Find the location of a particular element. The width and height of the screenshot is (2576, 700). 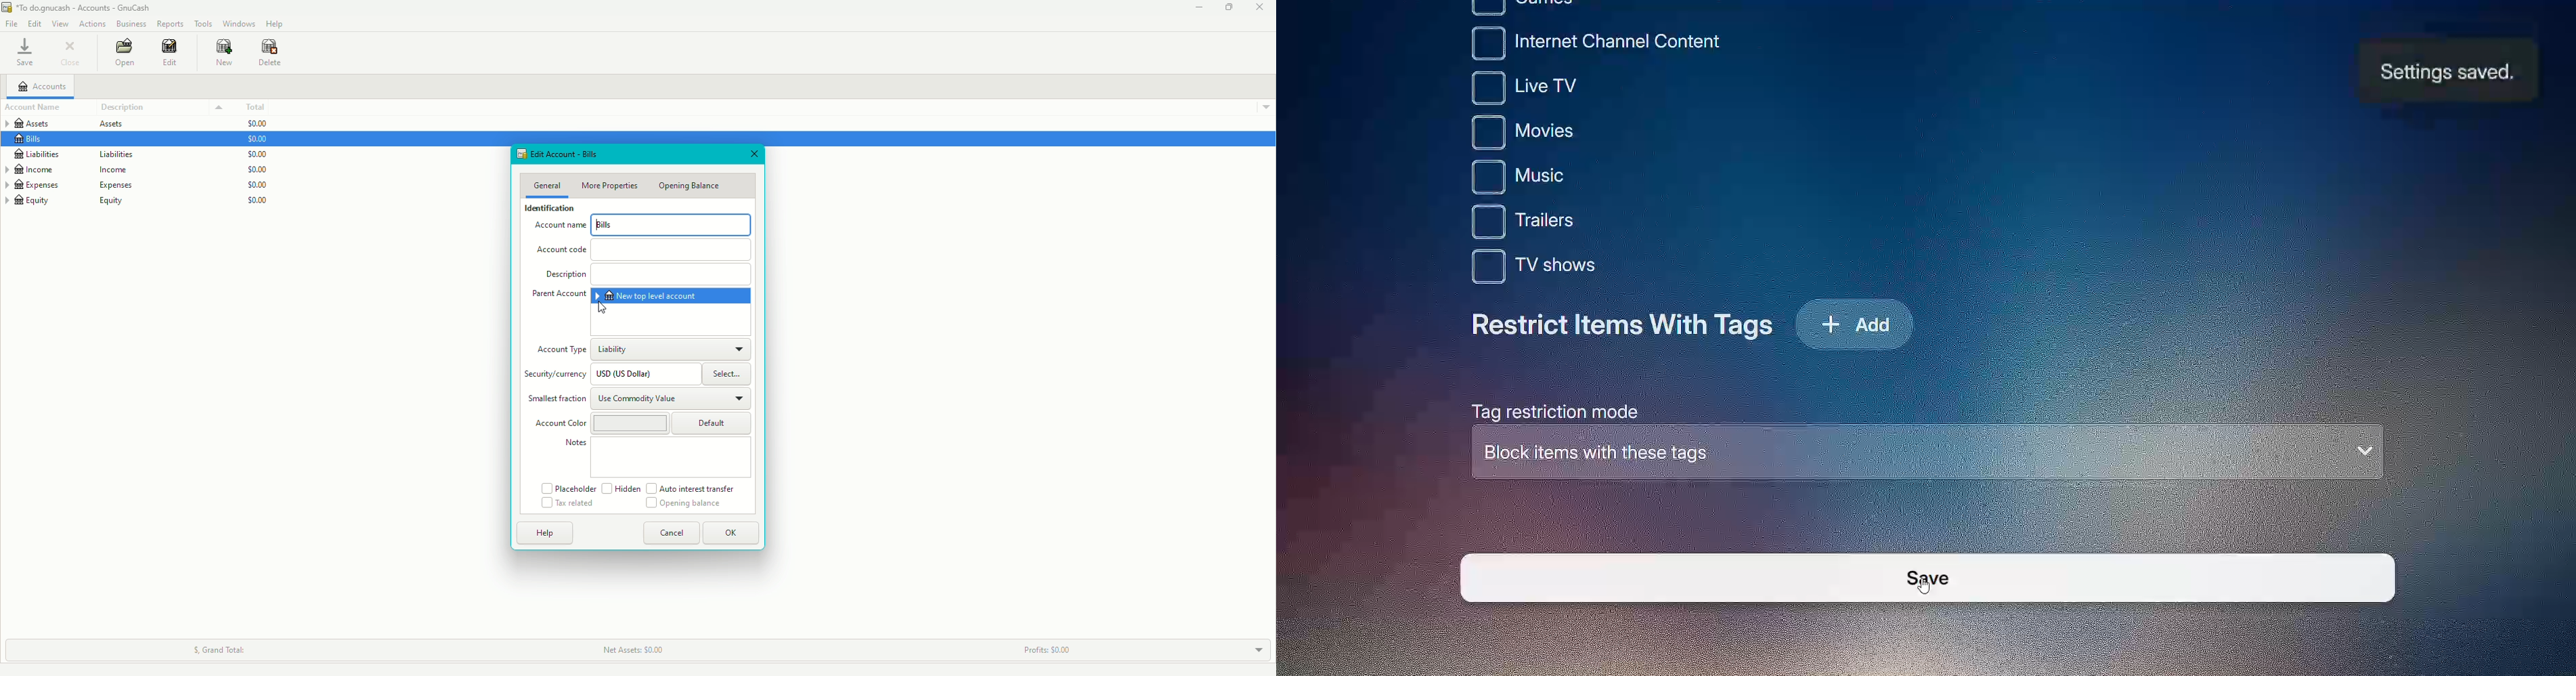

Account Name is located at coordinates (559, 228).